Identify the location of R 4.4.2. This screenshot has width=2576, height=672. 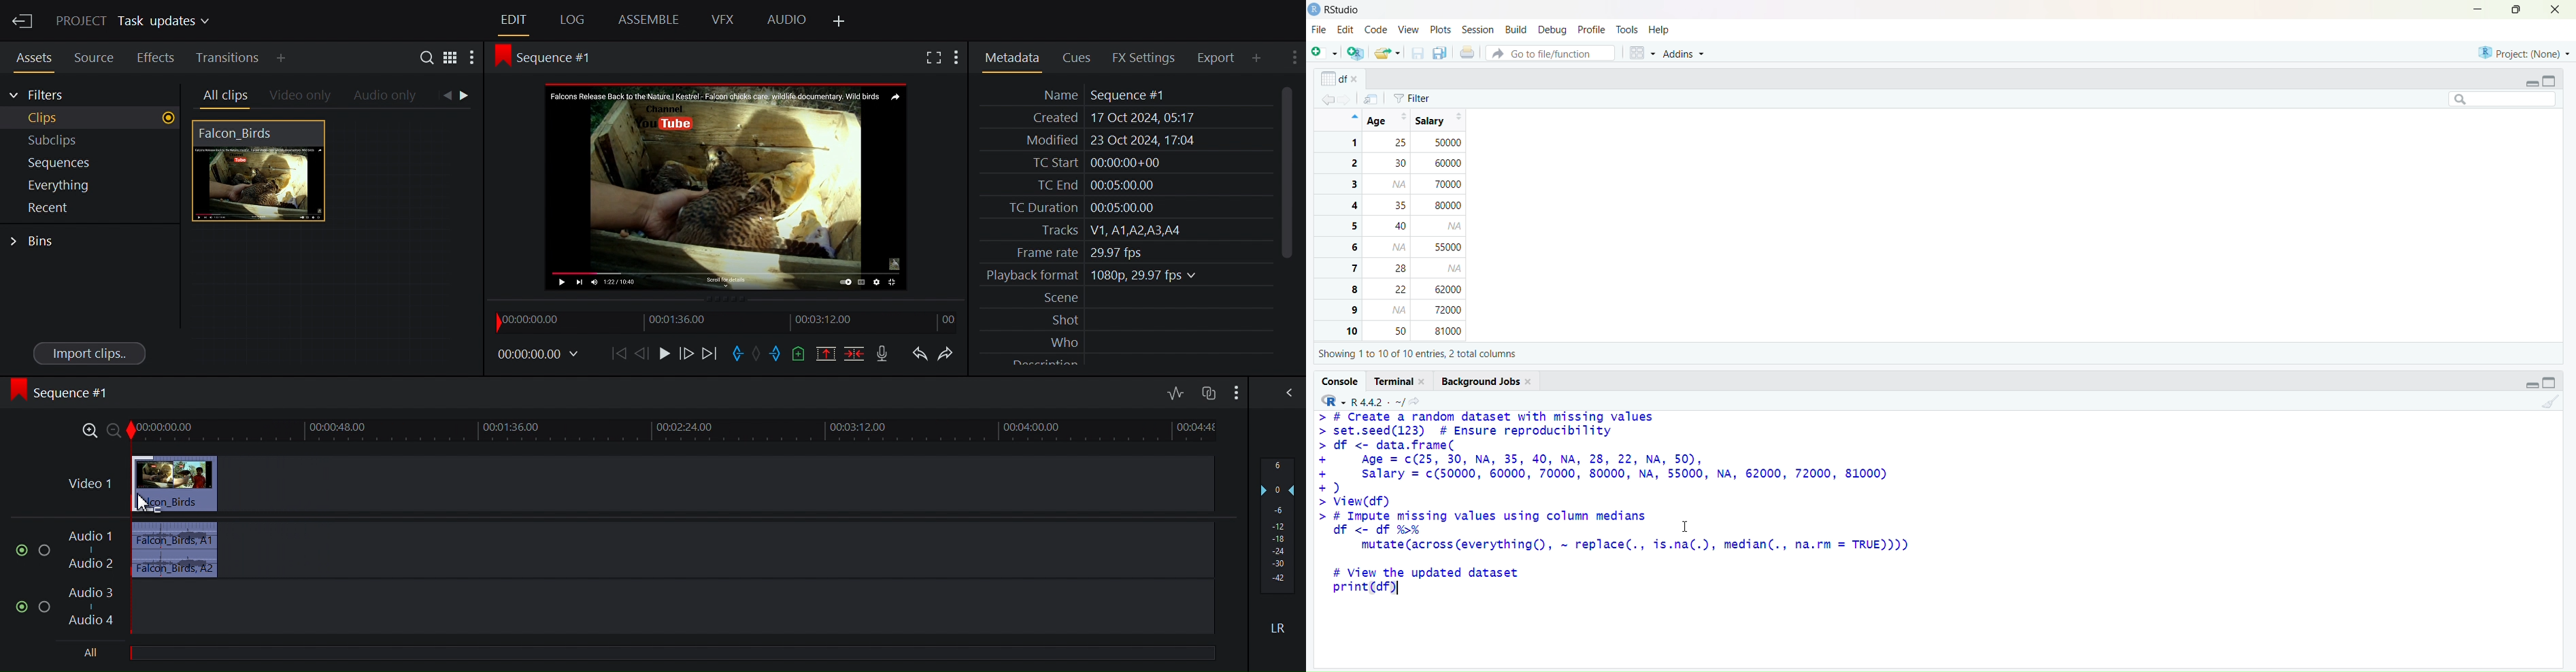
(1361, 400).